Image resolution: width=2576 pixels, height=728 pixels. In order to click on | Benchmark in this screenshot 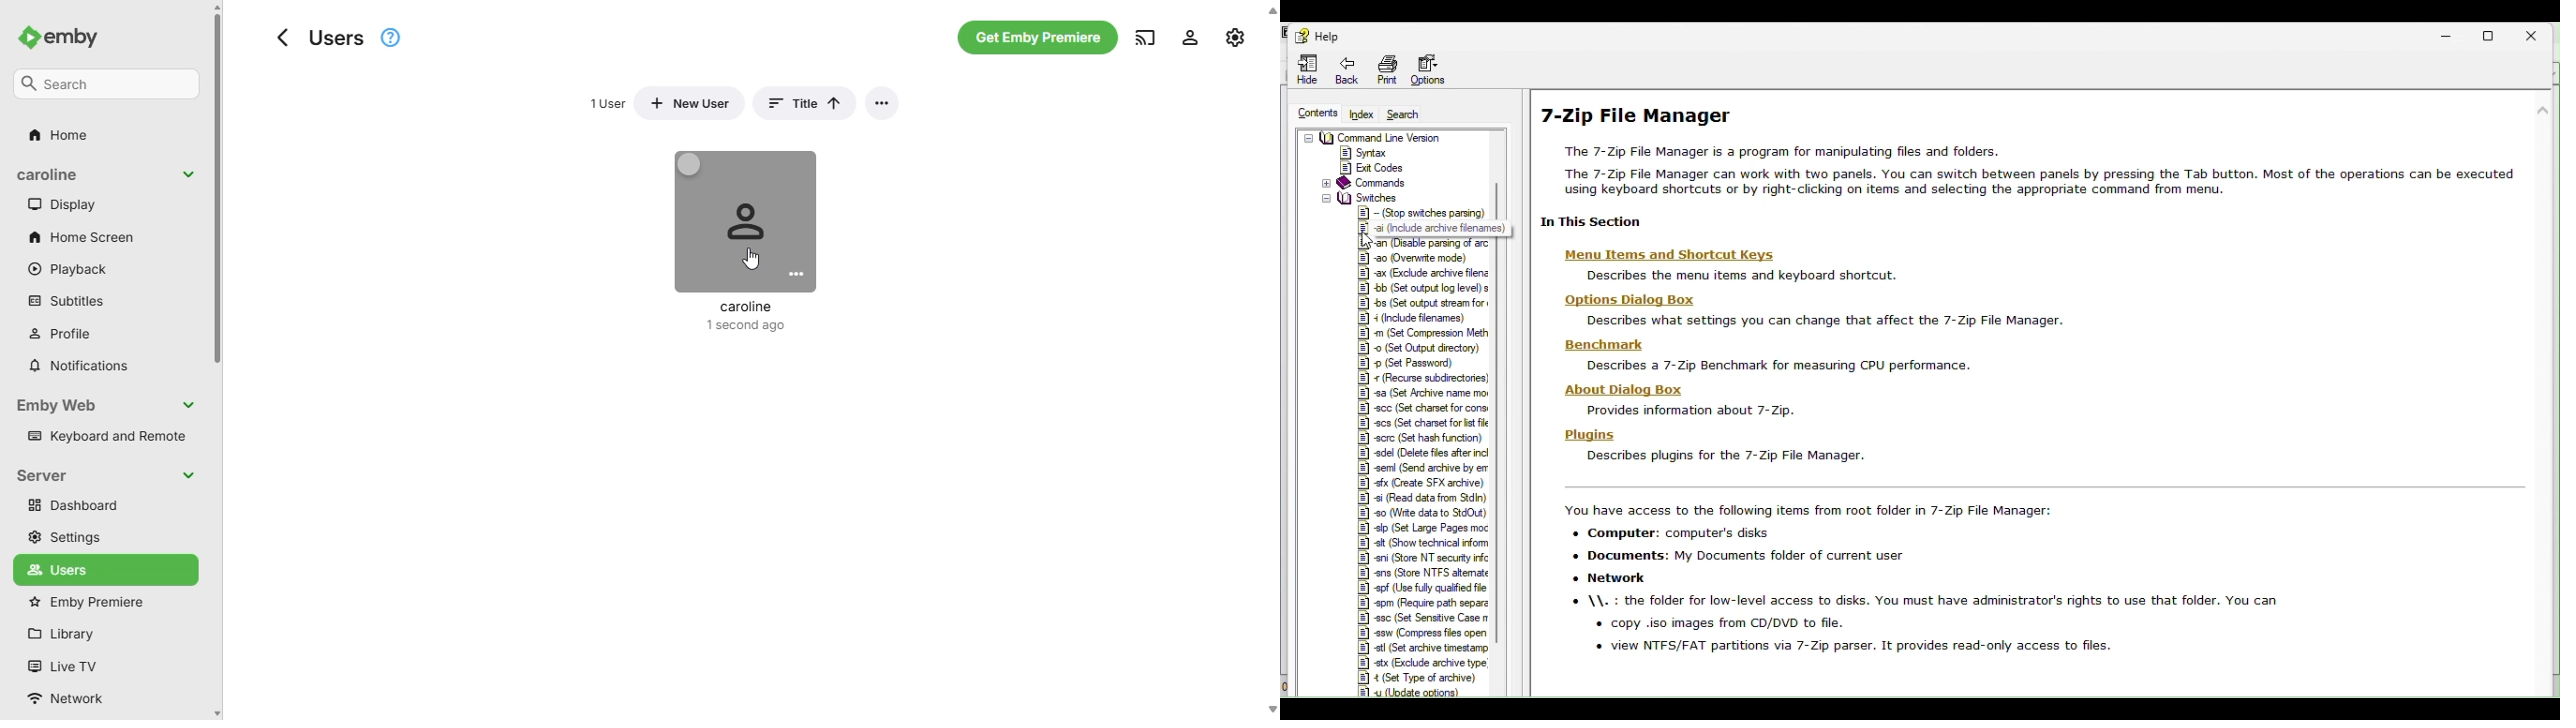, I will do `click(1609, 346)`.